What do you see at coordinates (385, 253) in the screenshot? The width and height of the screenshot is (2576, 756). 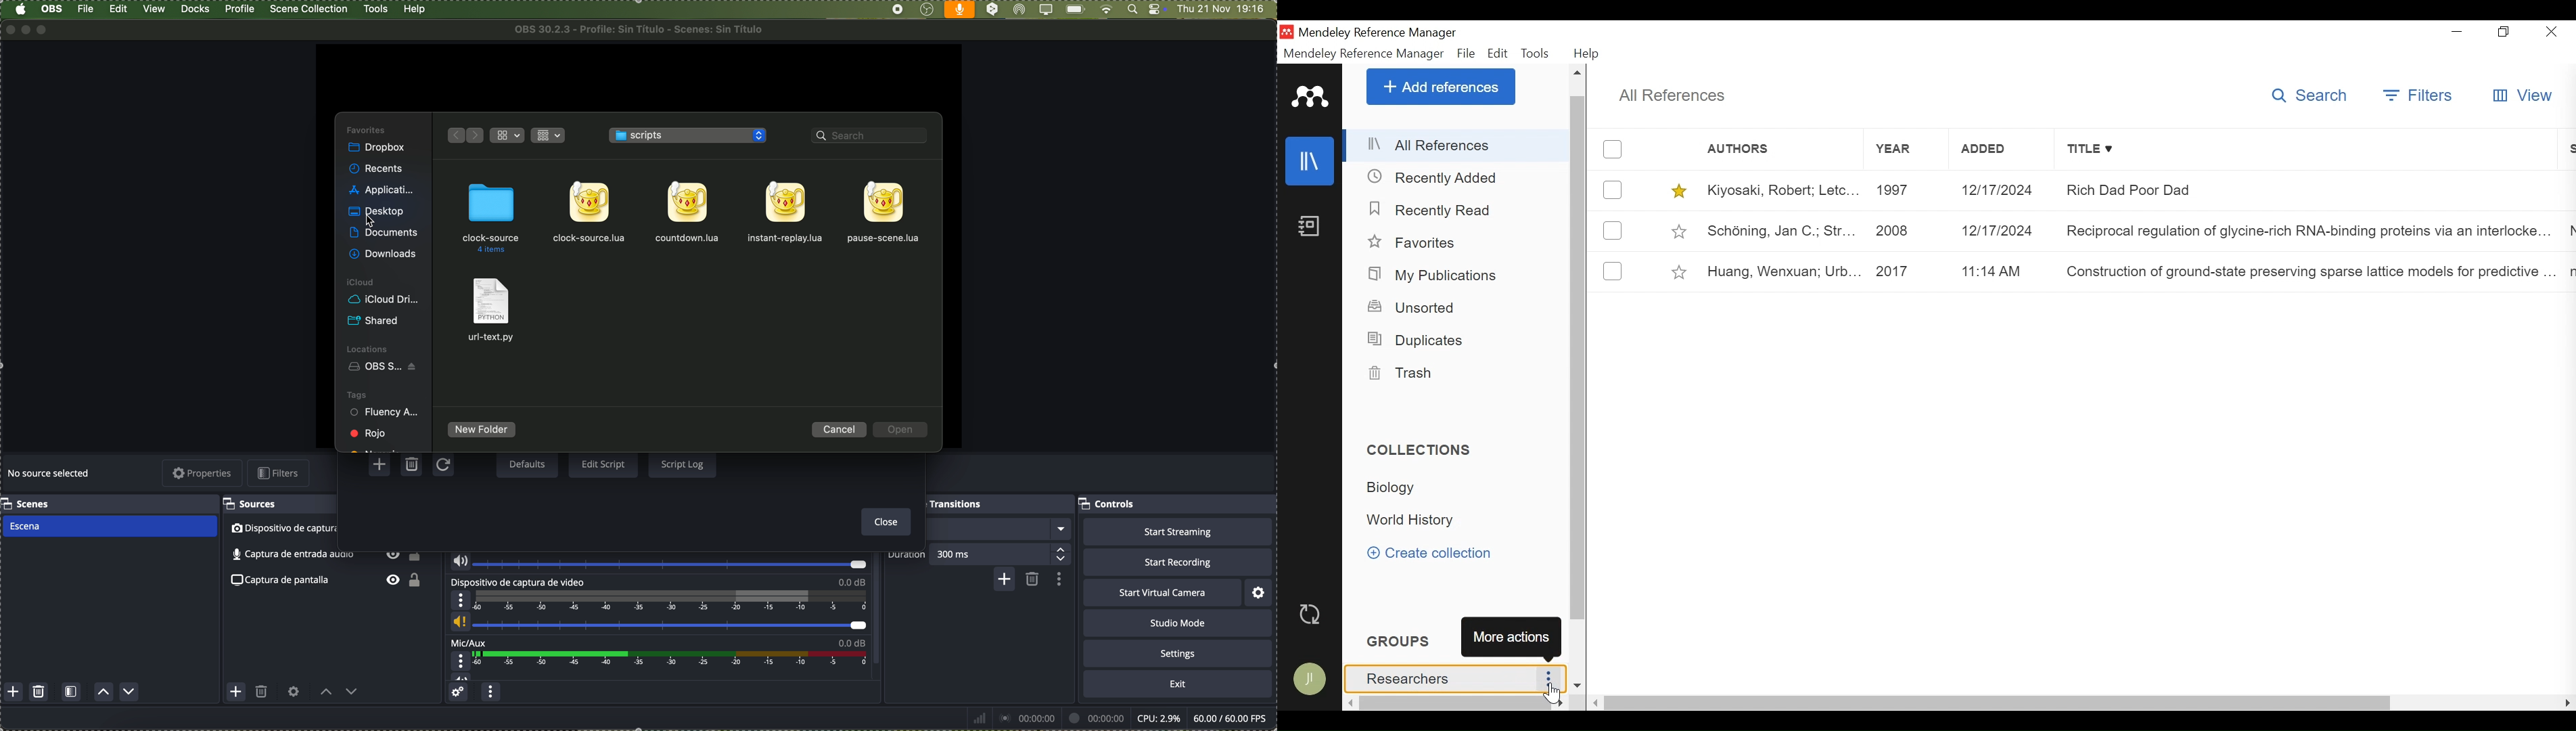 I see `downloads` at bounding box center [385, 253].